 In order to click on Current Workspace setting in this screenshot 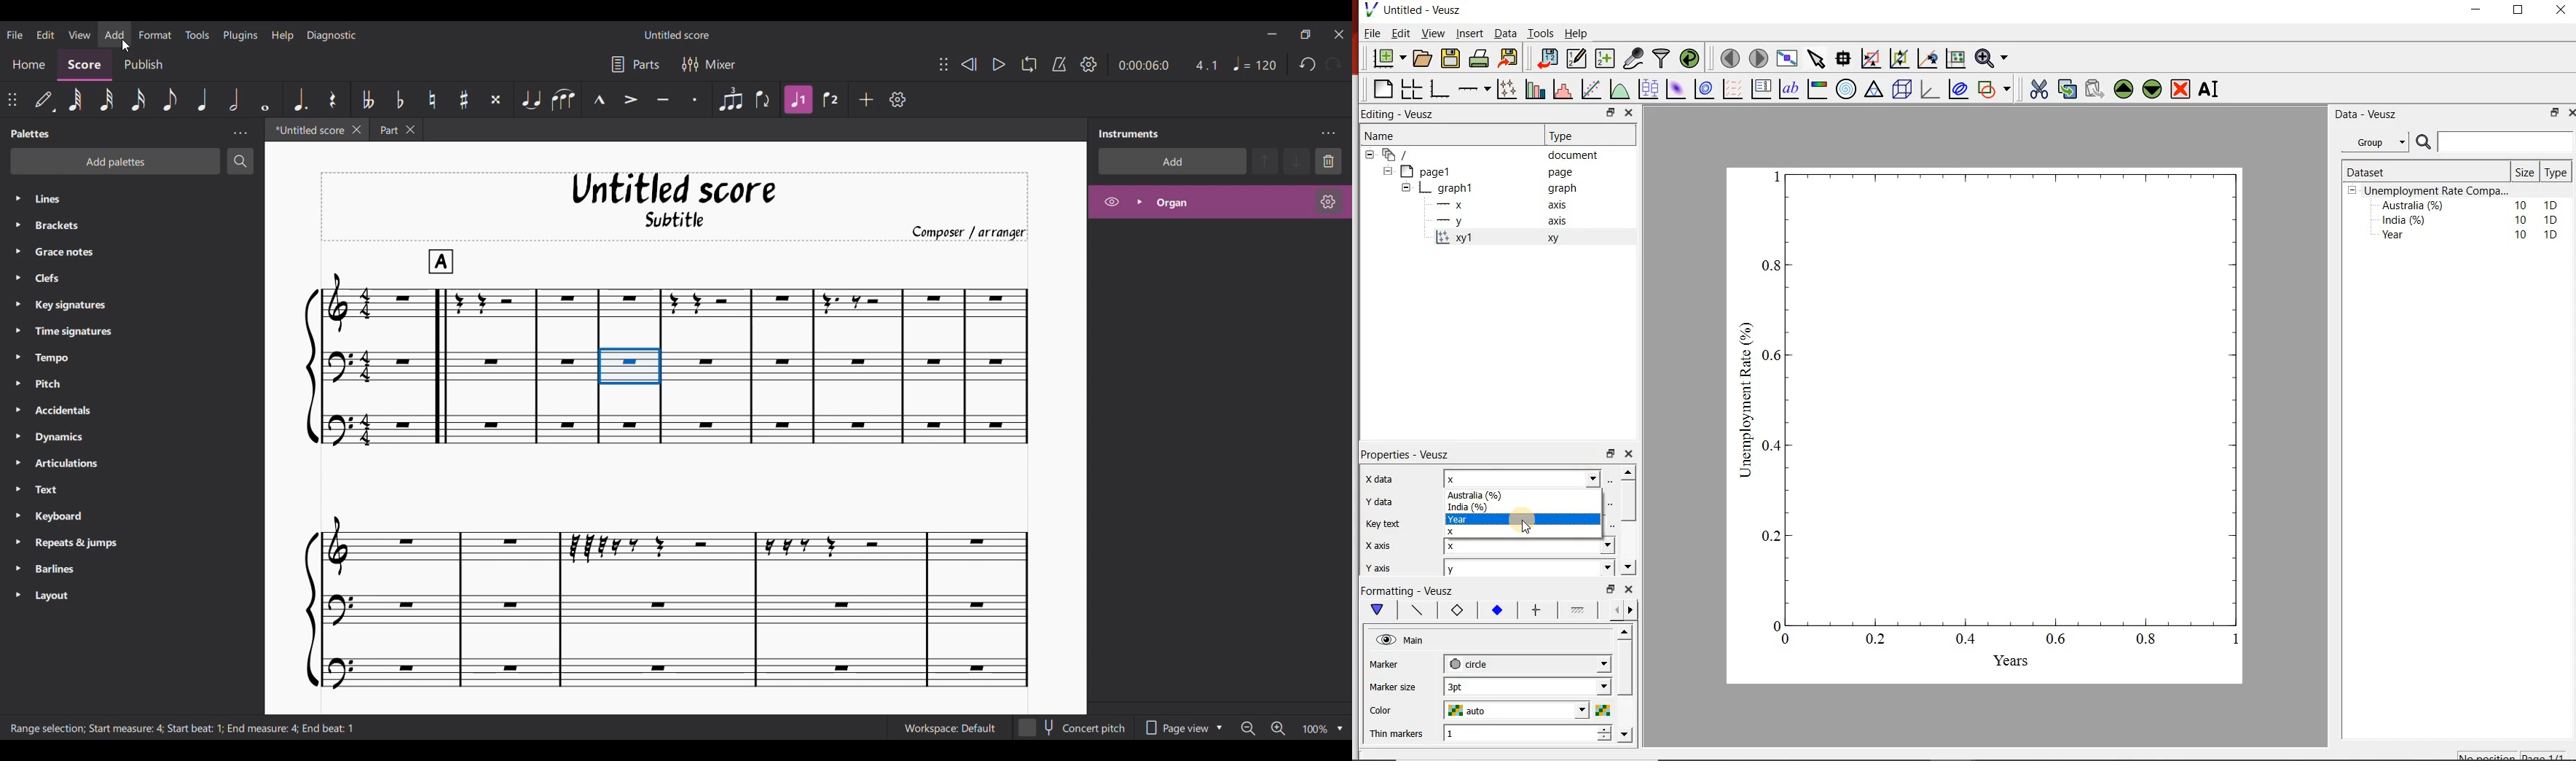, I will do `click(949, 728)`.